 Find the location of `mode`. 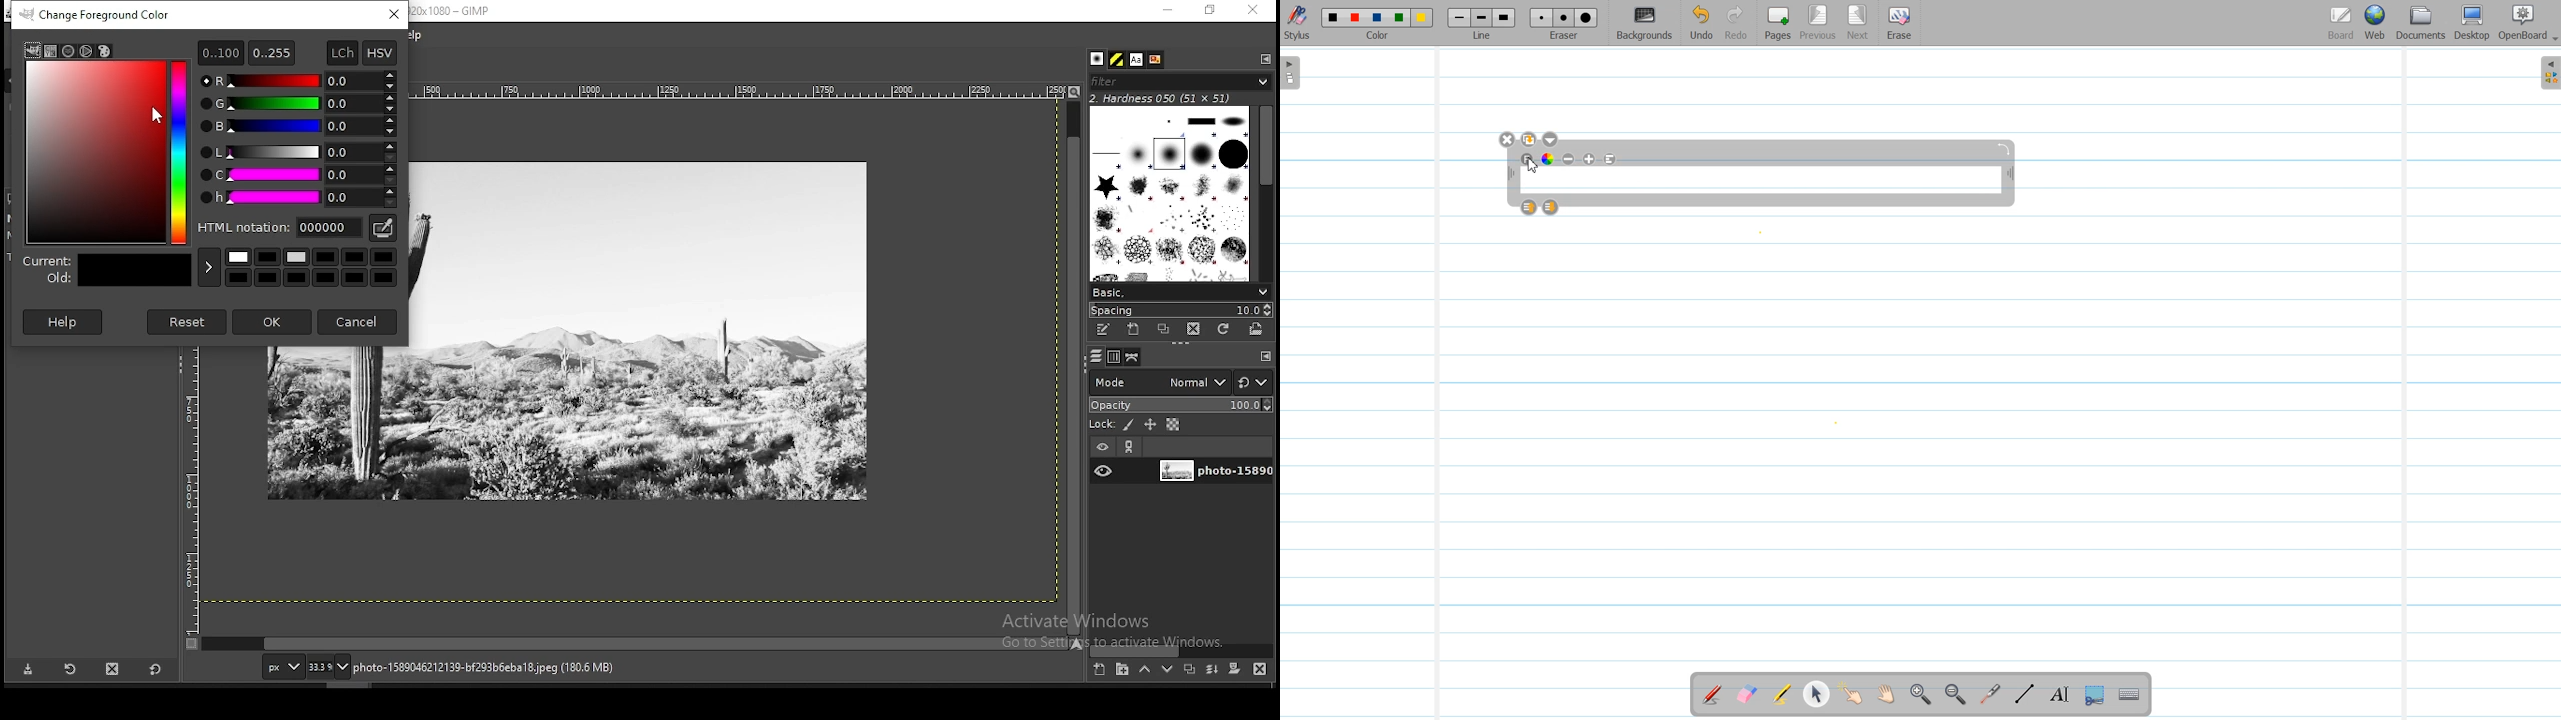

mode is located at coordinates (1160, 381).